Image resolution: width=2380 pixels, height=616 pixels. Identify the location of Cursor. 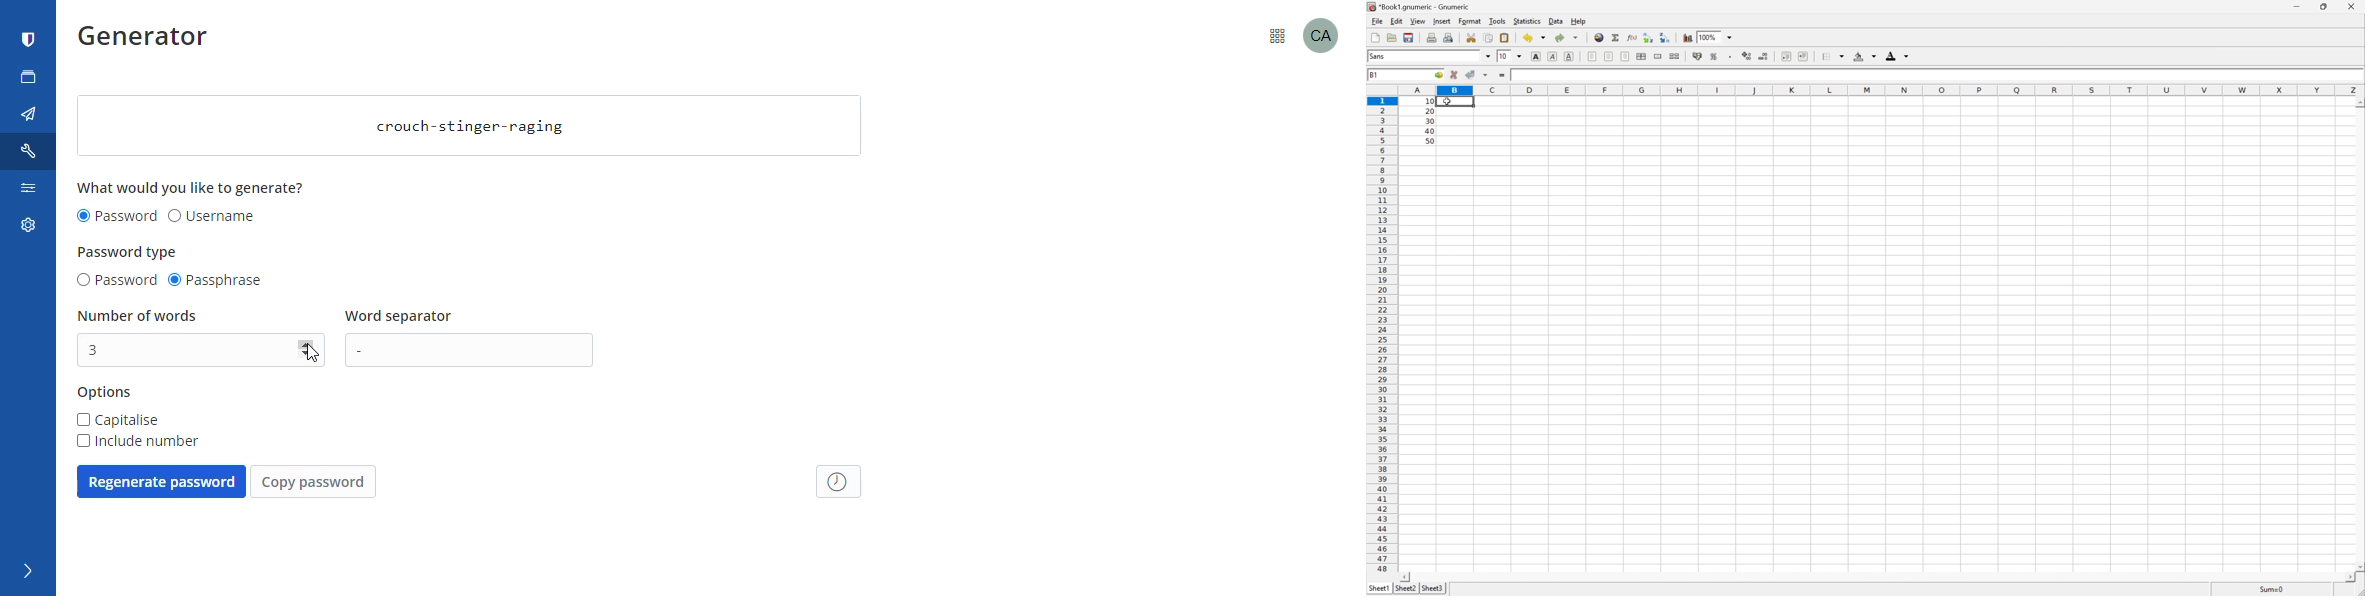
(1447, 100).